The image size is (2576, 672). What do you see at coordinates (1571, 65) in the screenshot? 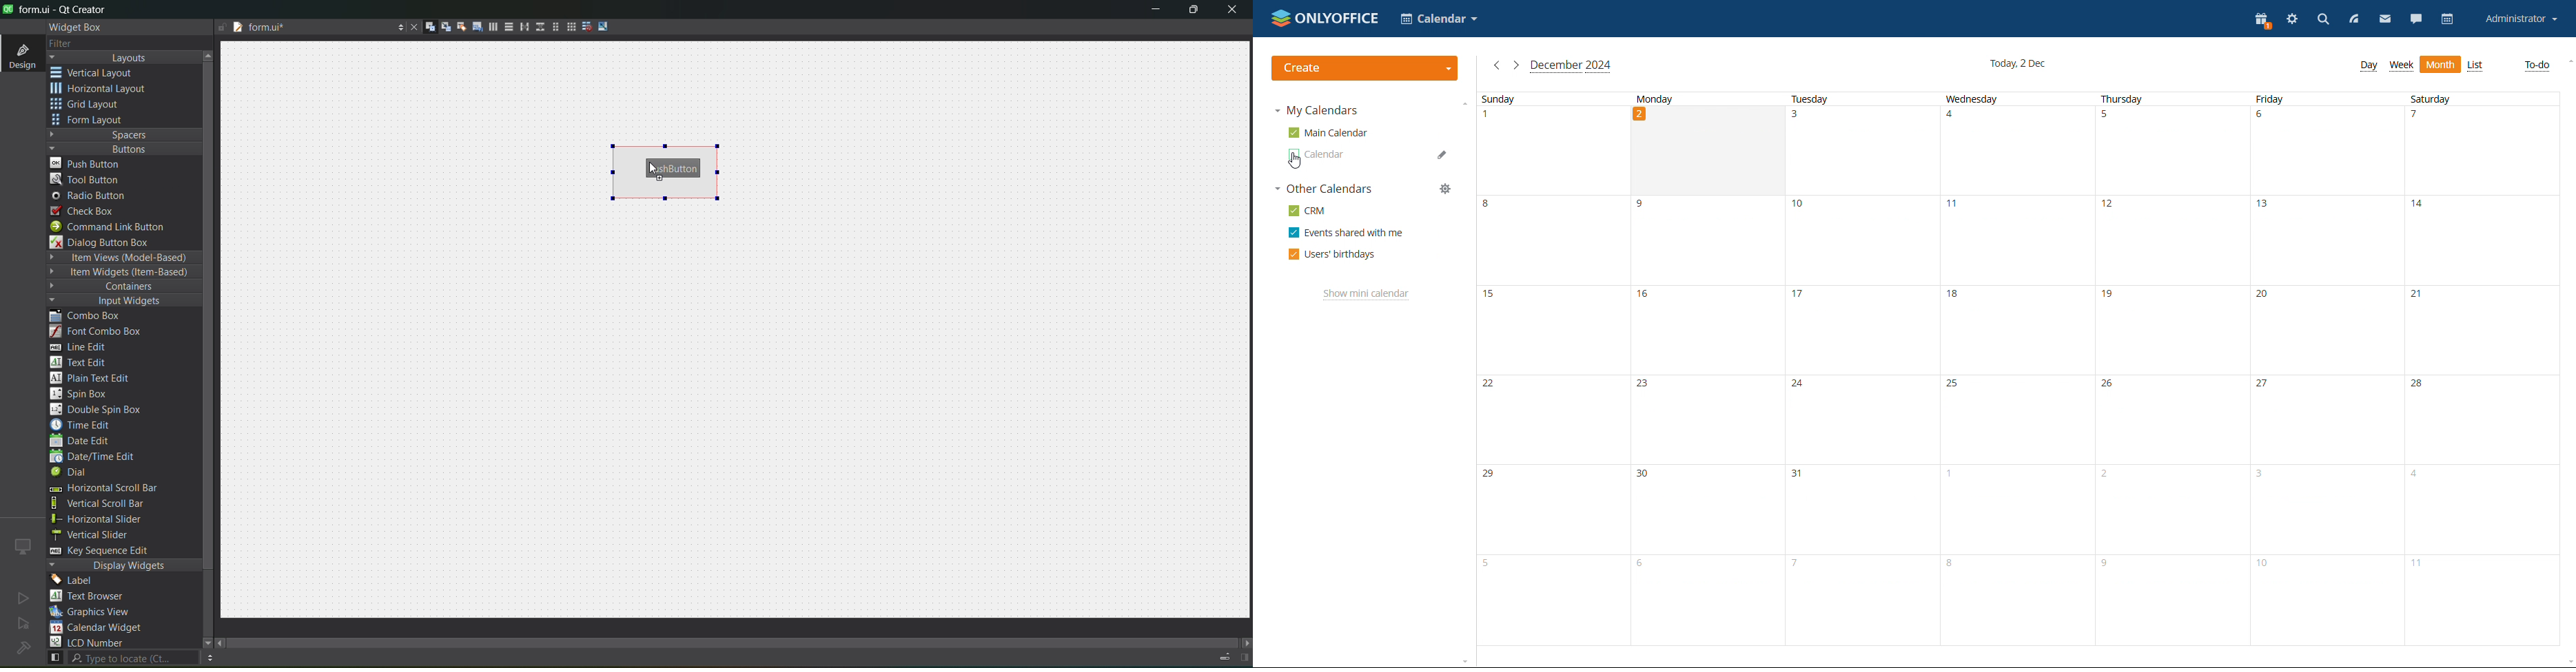
I see `current month` at bounding box center [1571, 65].